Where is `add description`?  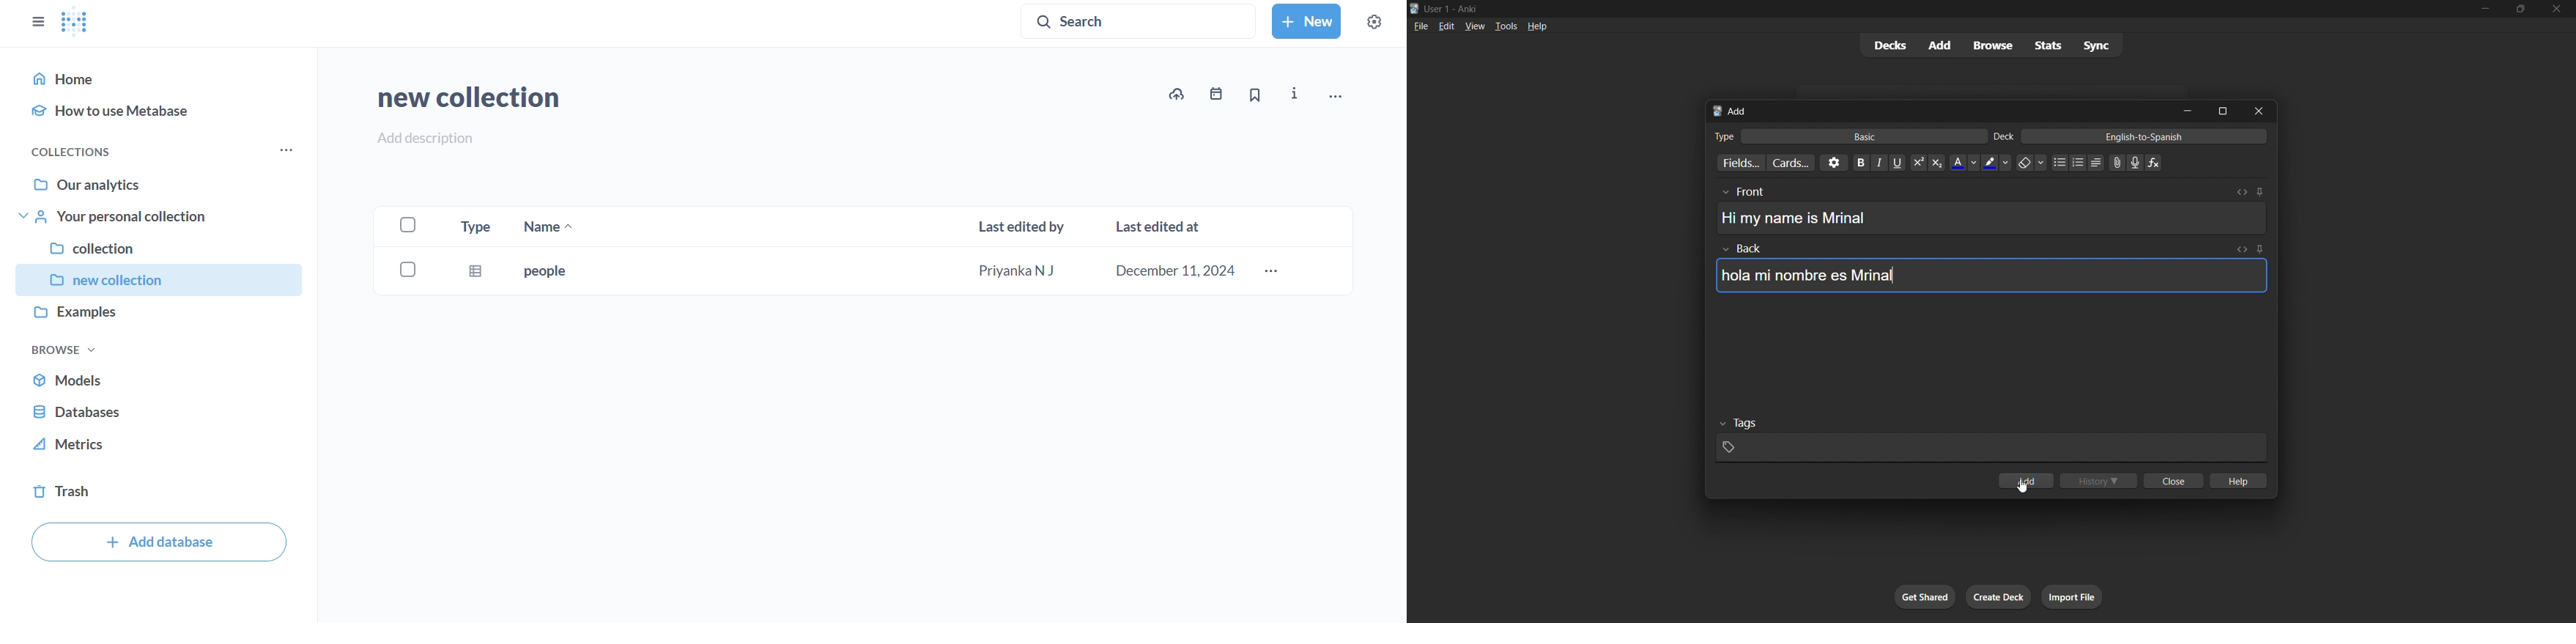 add description is located at coordinates (421, 137).